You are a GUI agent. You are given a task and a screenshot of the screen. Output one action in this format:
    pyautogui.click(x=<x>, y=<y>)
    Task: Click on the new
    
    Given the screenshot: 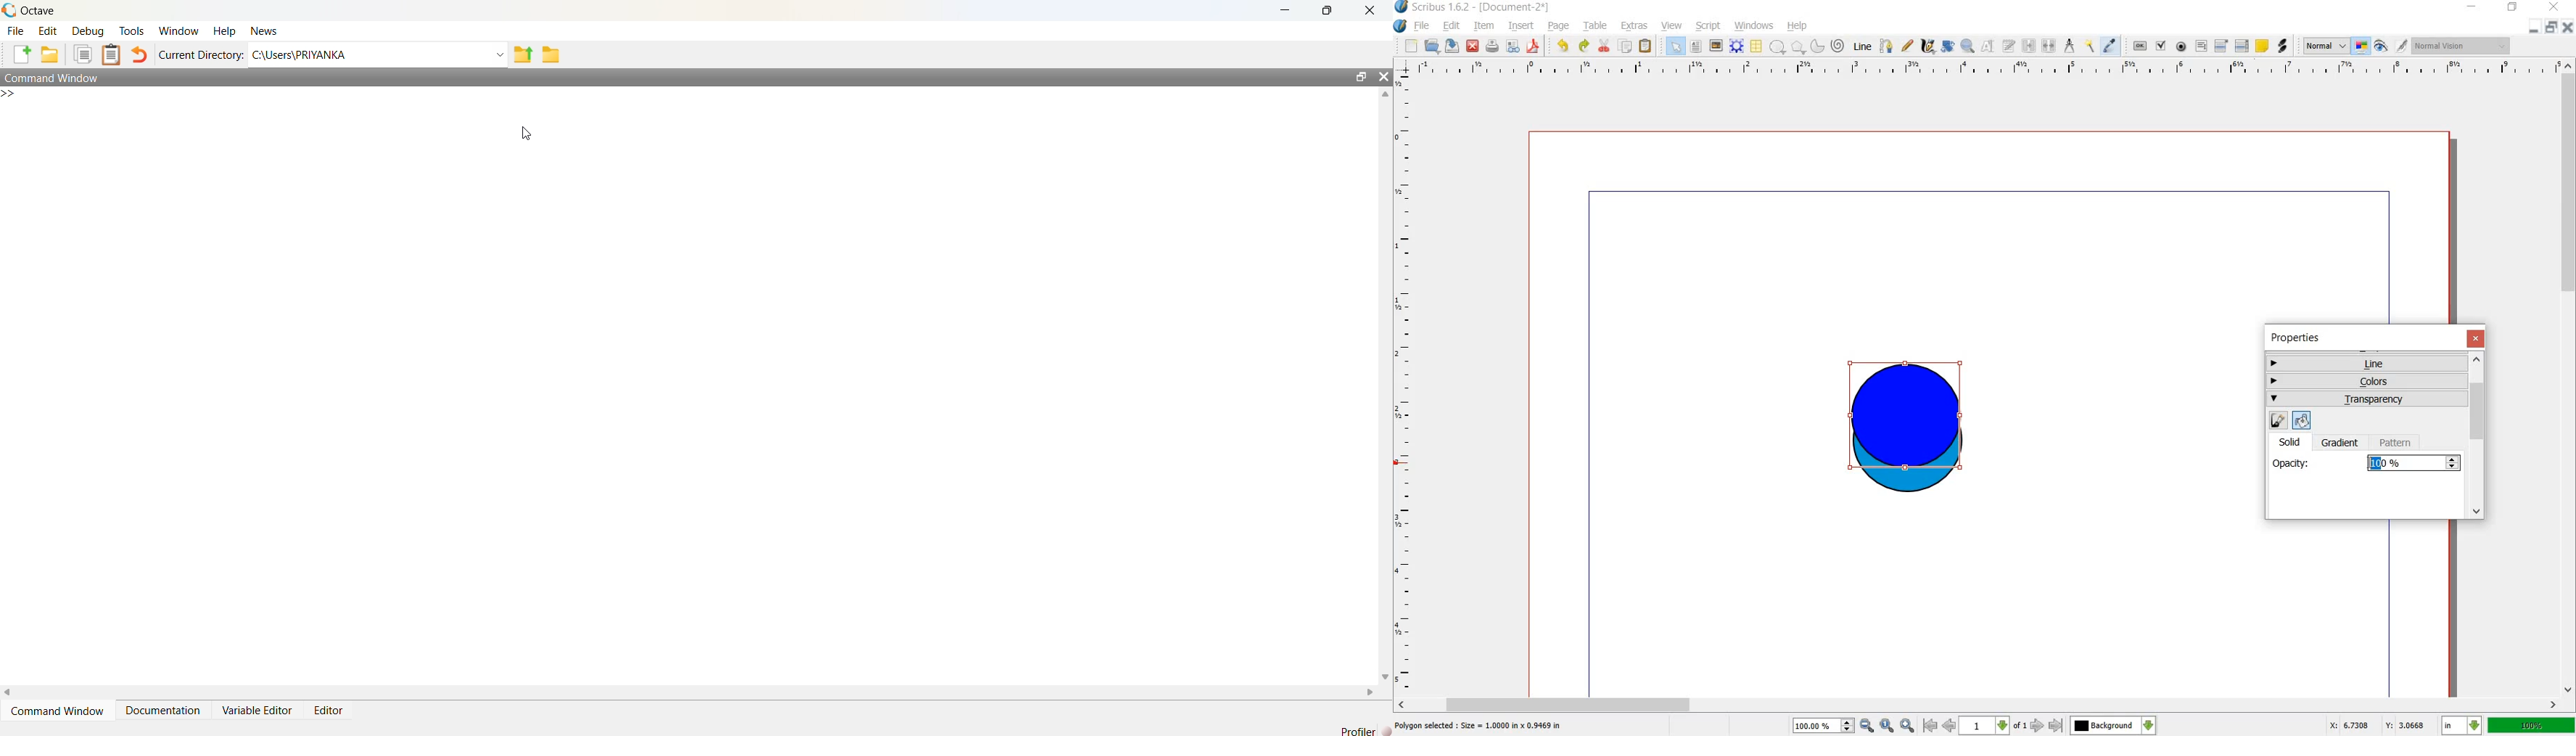 What is the action you would take?
    pyautogui.click(x=1411, y=47)
    